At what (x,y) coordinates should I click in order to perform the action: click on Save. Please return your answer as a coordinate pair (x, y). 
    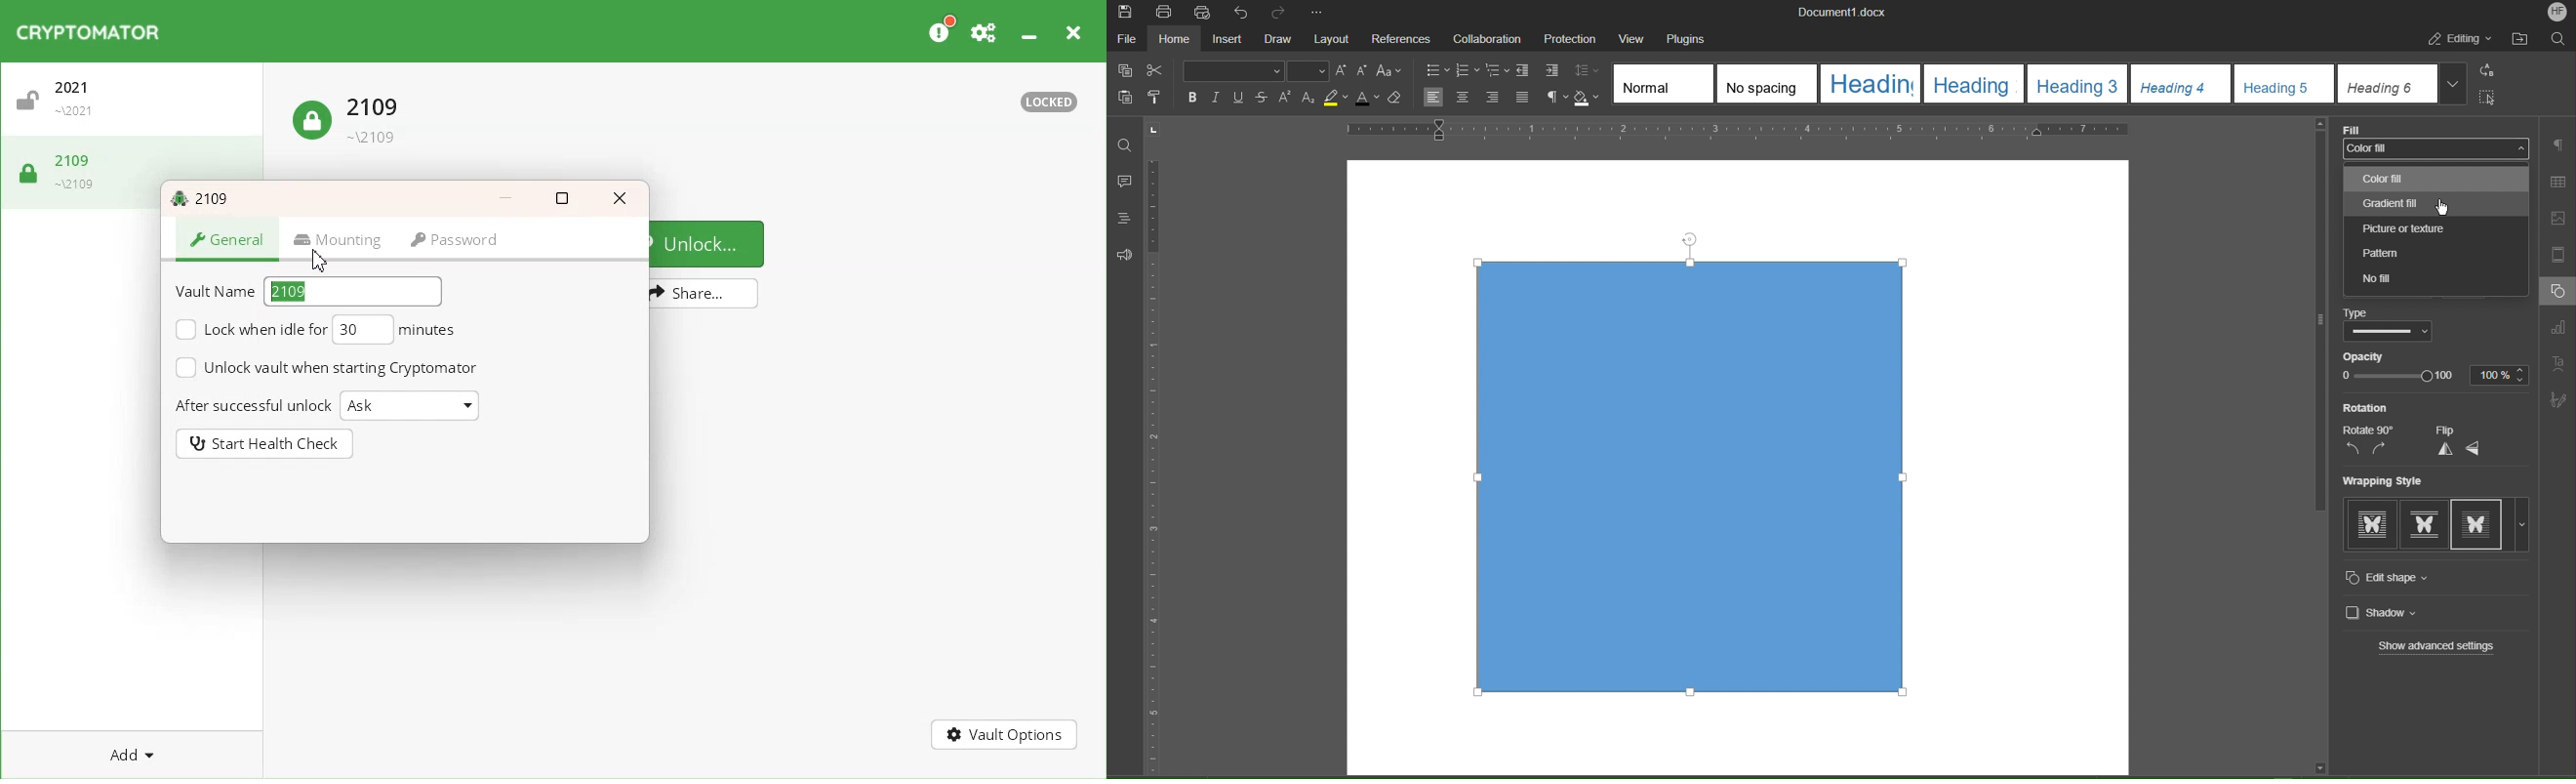
    Looking at the image, I should click on (1123, 12).